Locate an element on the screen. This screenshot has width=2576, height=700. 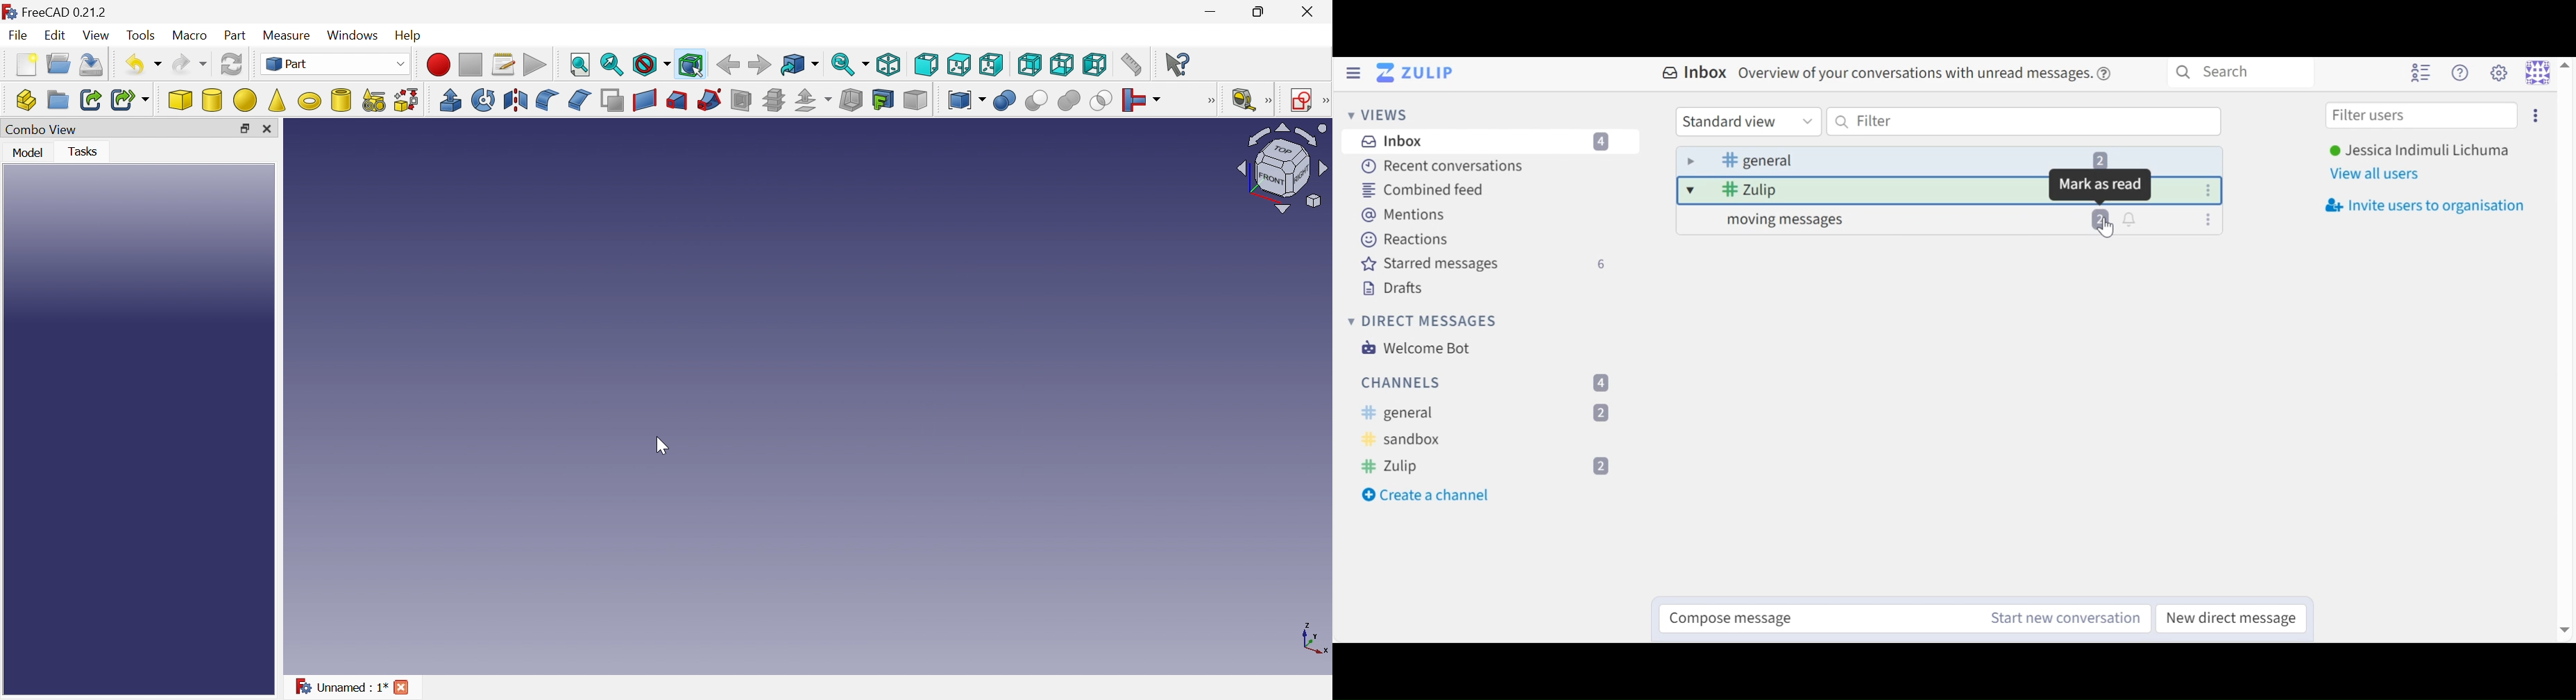
Direct Messages is located at coordinates (1428, 320).